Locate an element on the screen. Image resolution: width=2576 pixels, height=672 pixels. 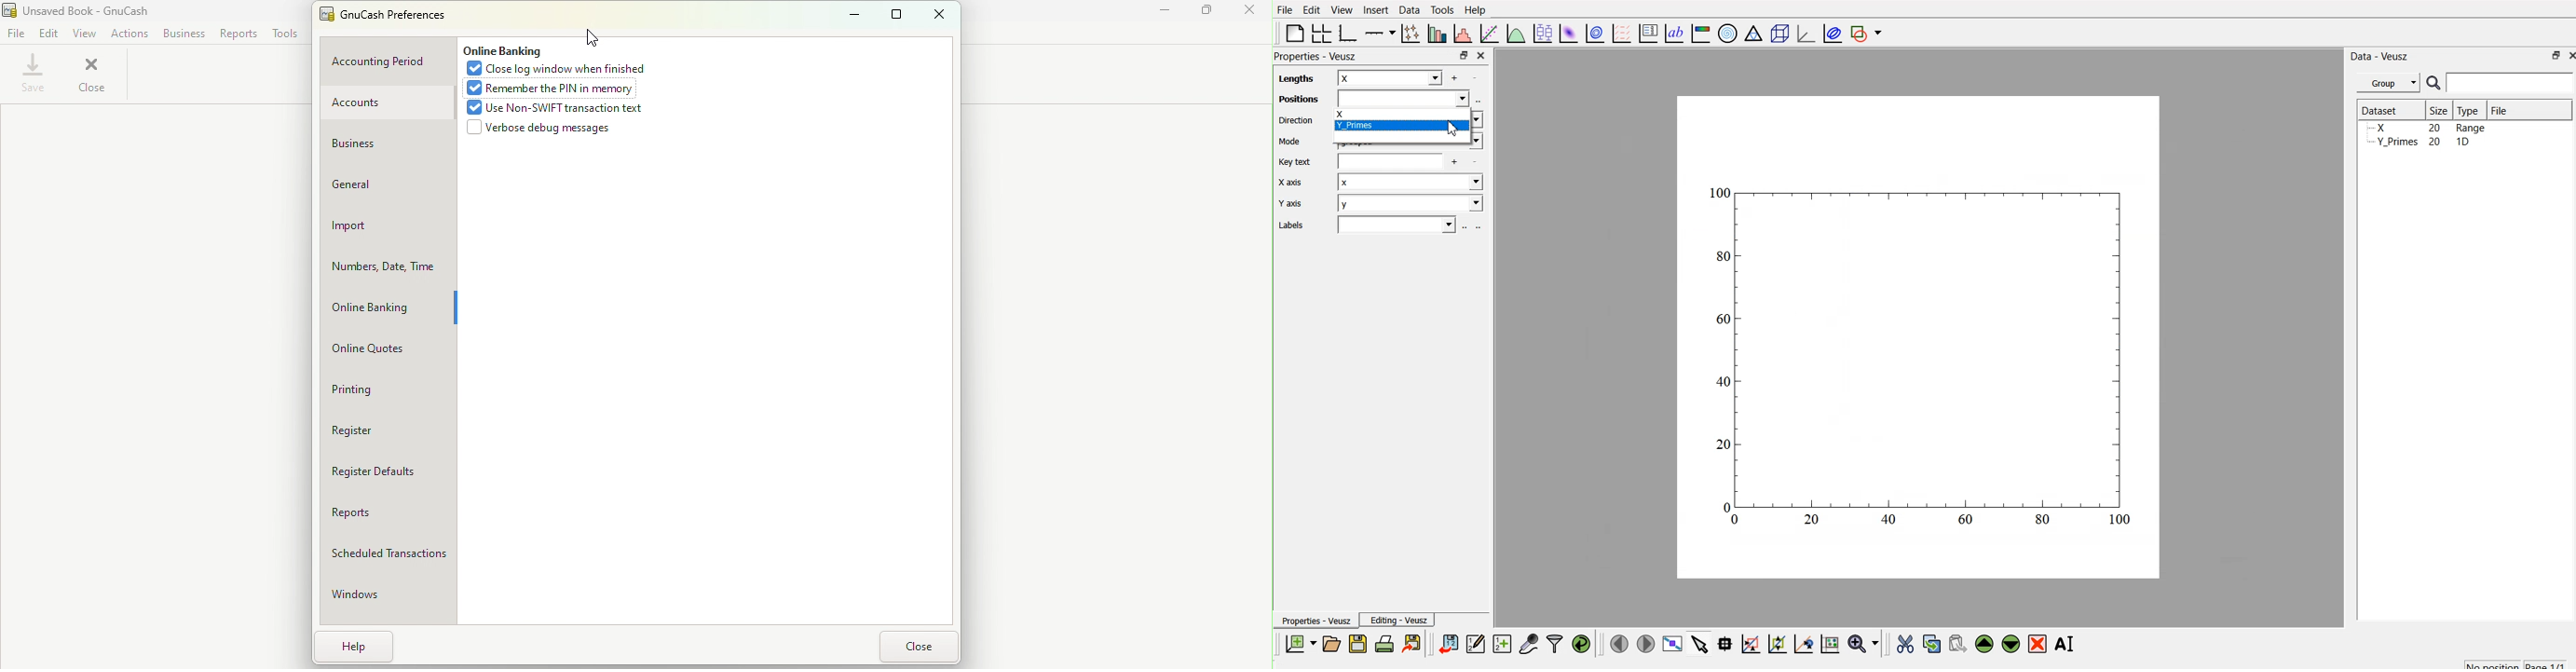
Import is located at coordinates (386, 229).